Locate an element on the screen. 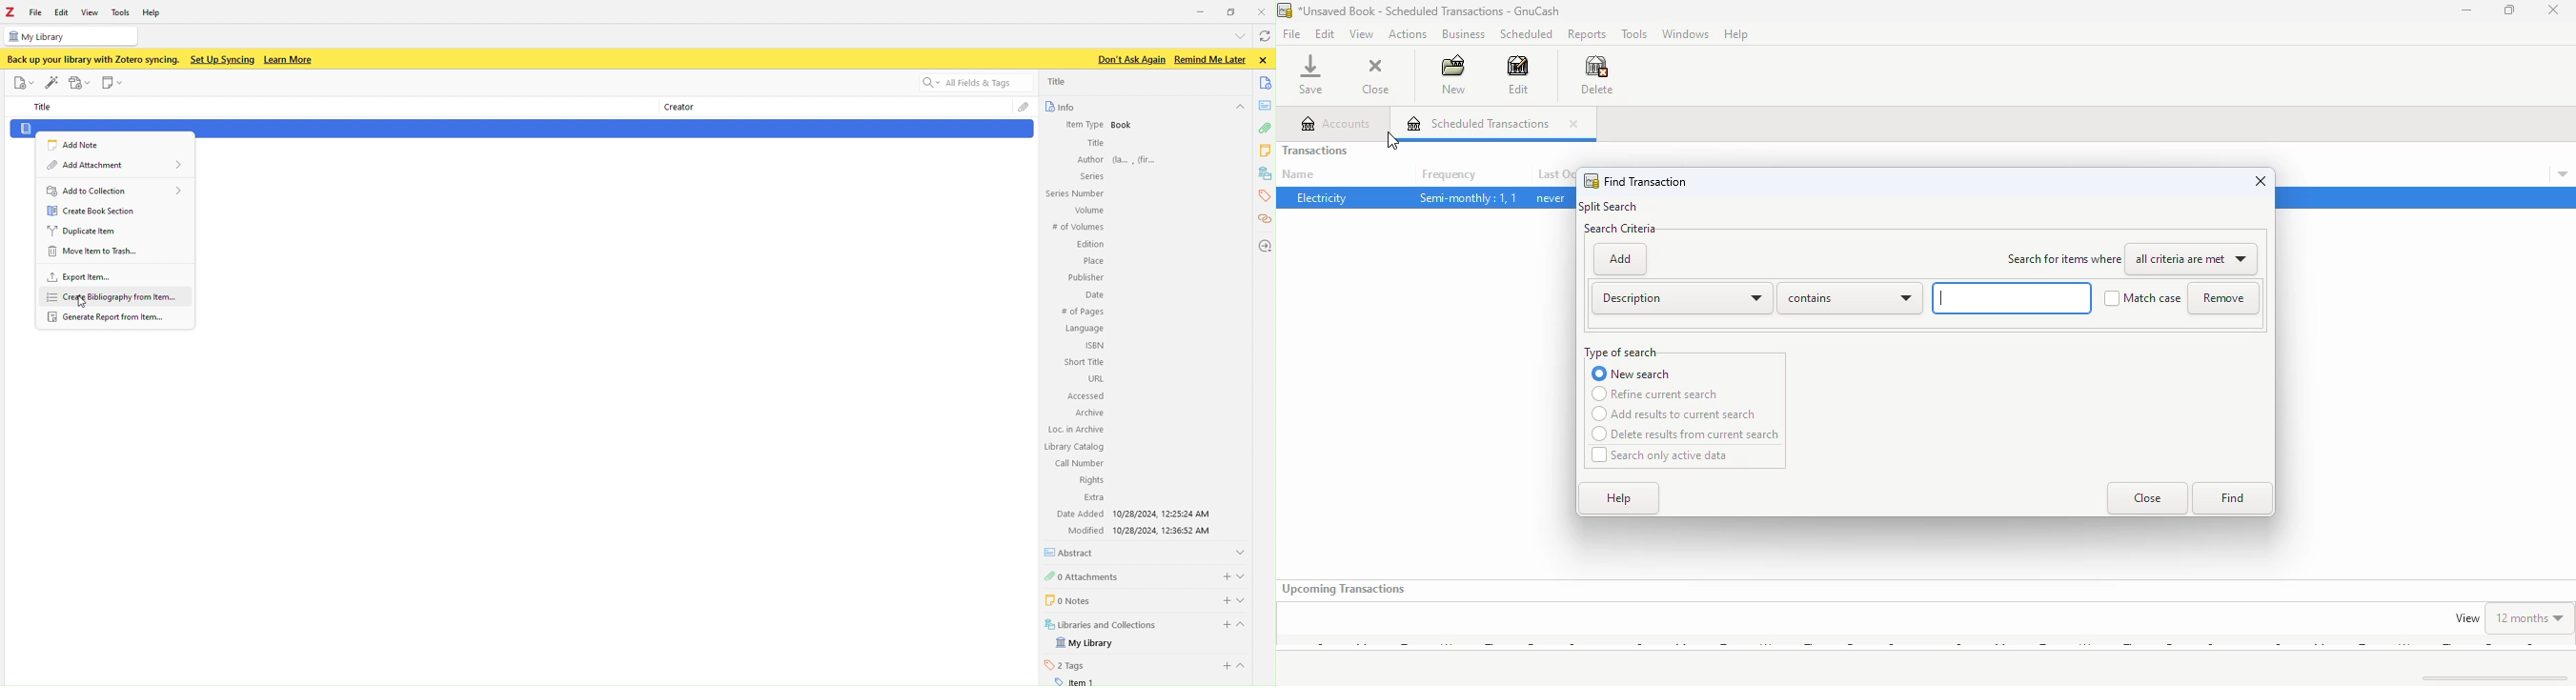 This screenshot has height=700, width=2576. close is located at coordinates (2554, 10).